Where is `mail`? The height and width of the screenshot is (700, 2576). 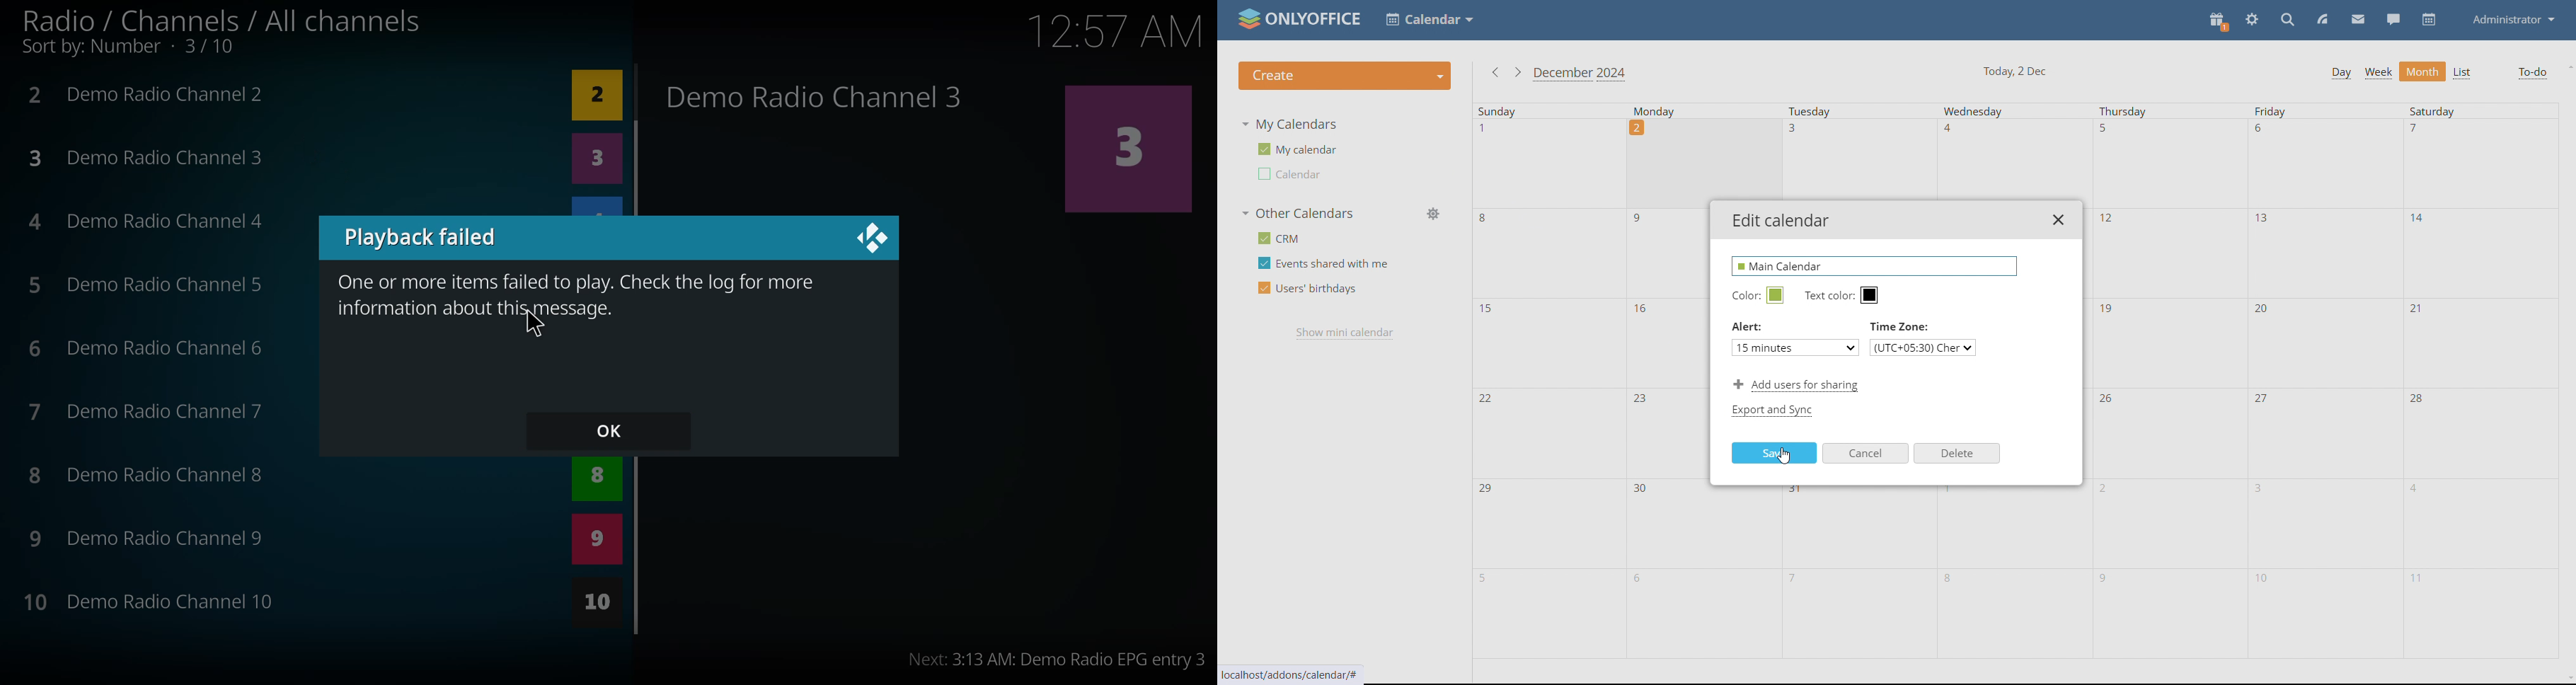 mail is located at coordinates (2358, 21).